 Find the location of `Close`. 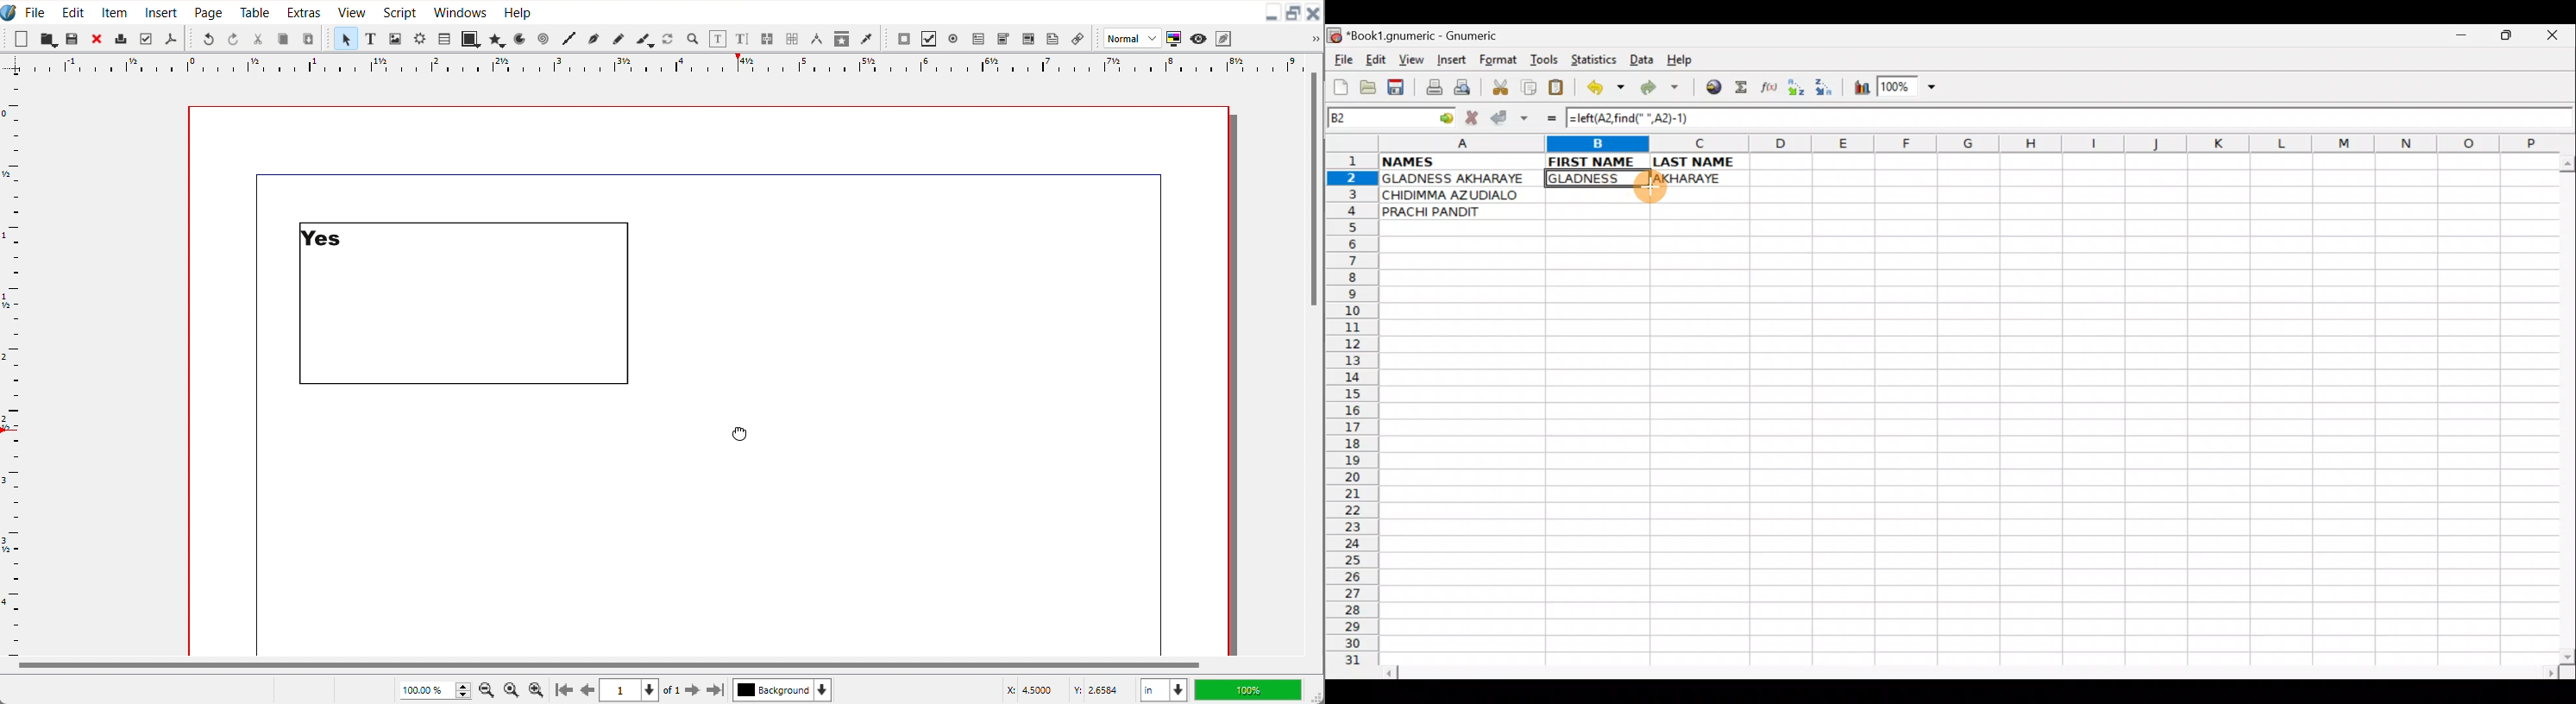

Close is located at coordinates (97, 38).